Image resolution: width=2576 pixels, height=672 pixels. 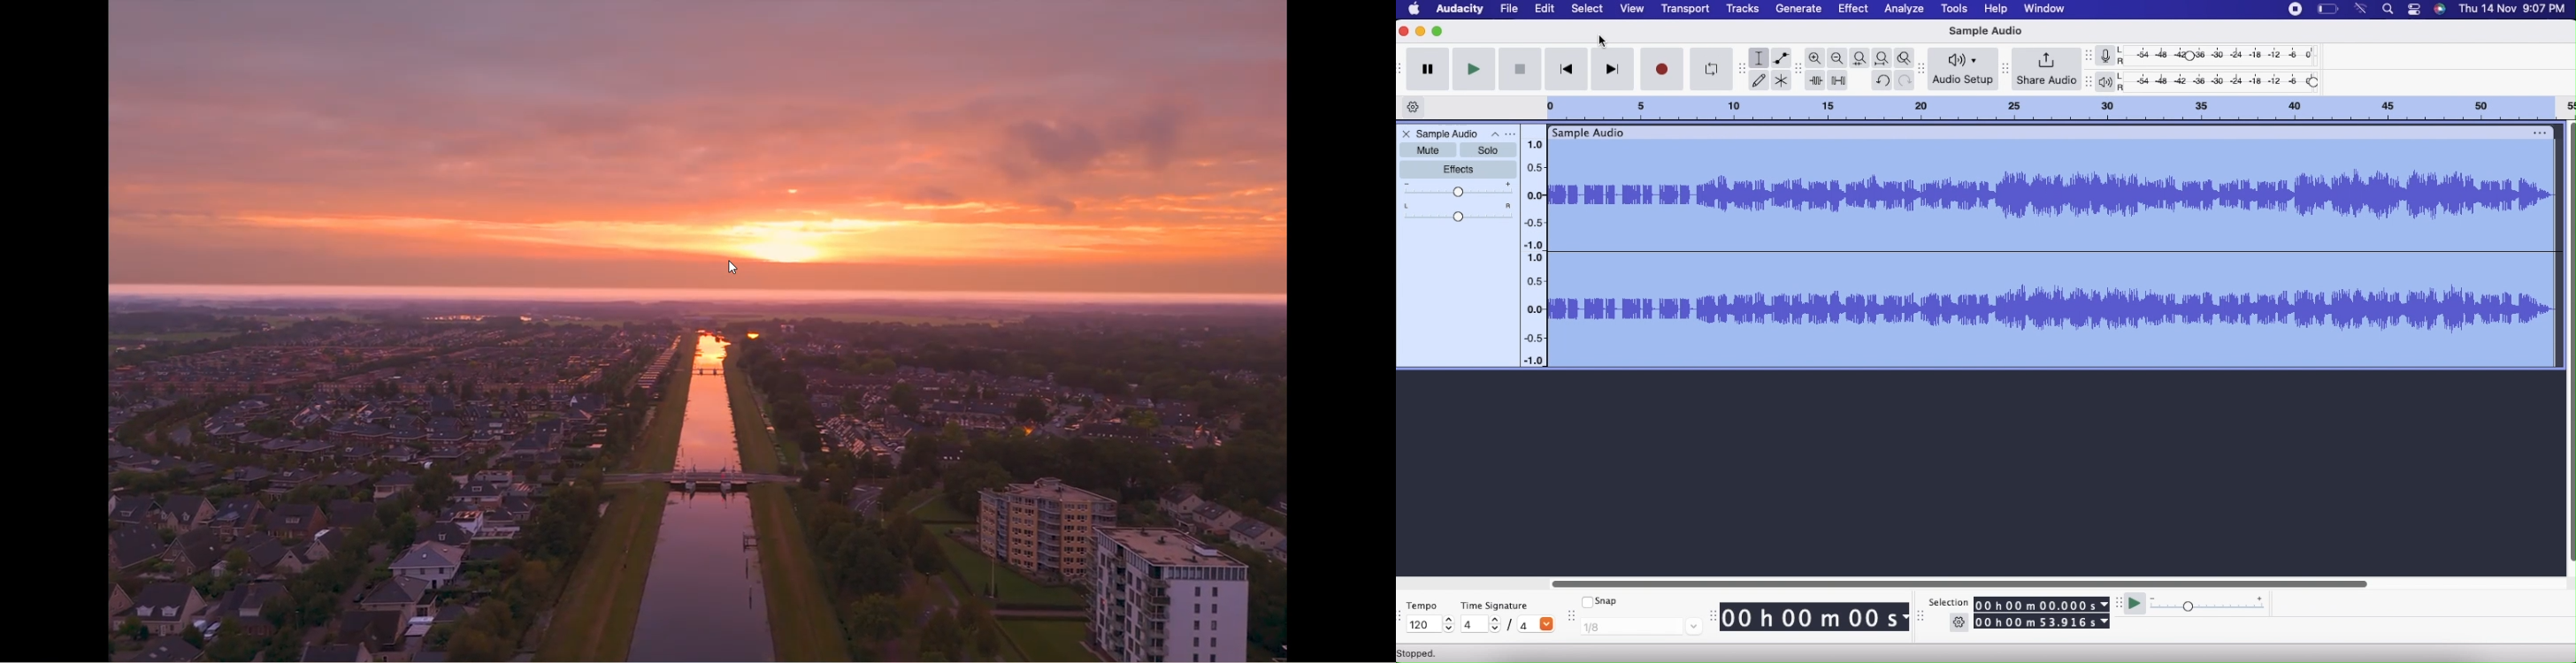 I want to click on Cursor, so click(x=733, y=268).